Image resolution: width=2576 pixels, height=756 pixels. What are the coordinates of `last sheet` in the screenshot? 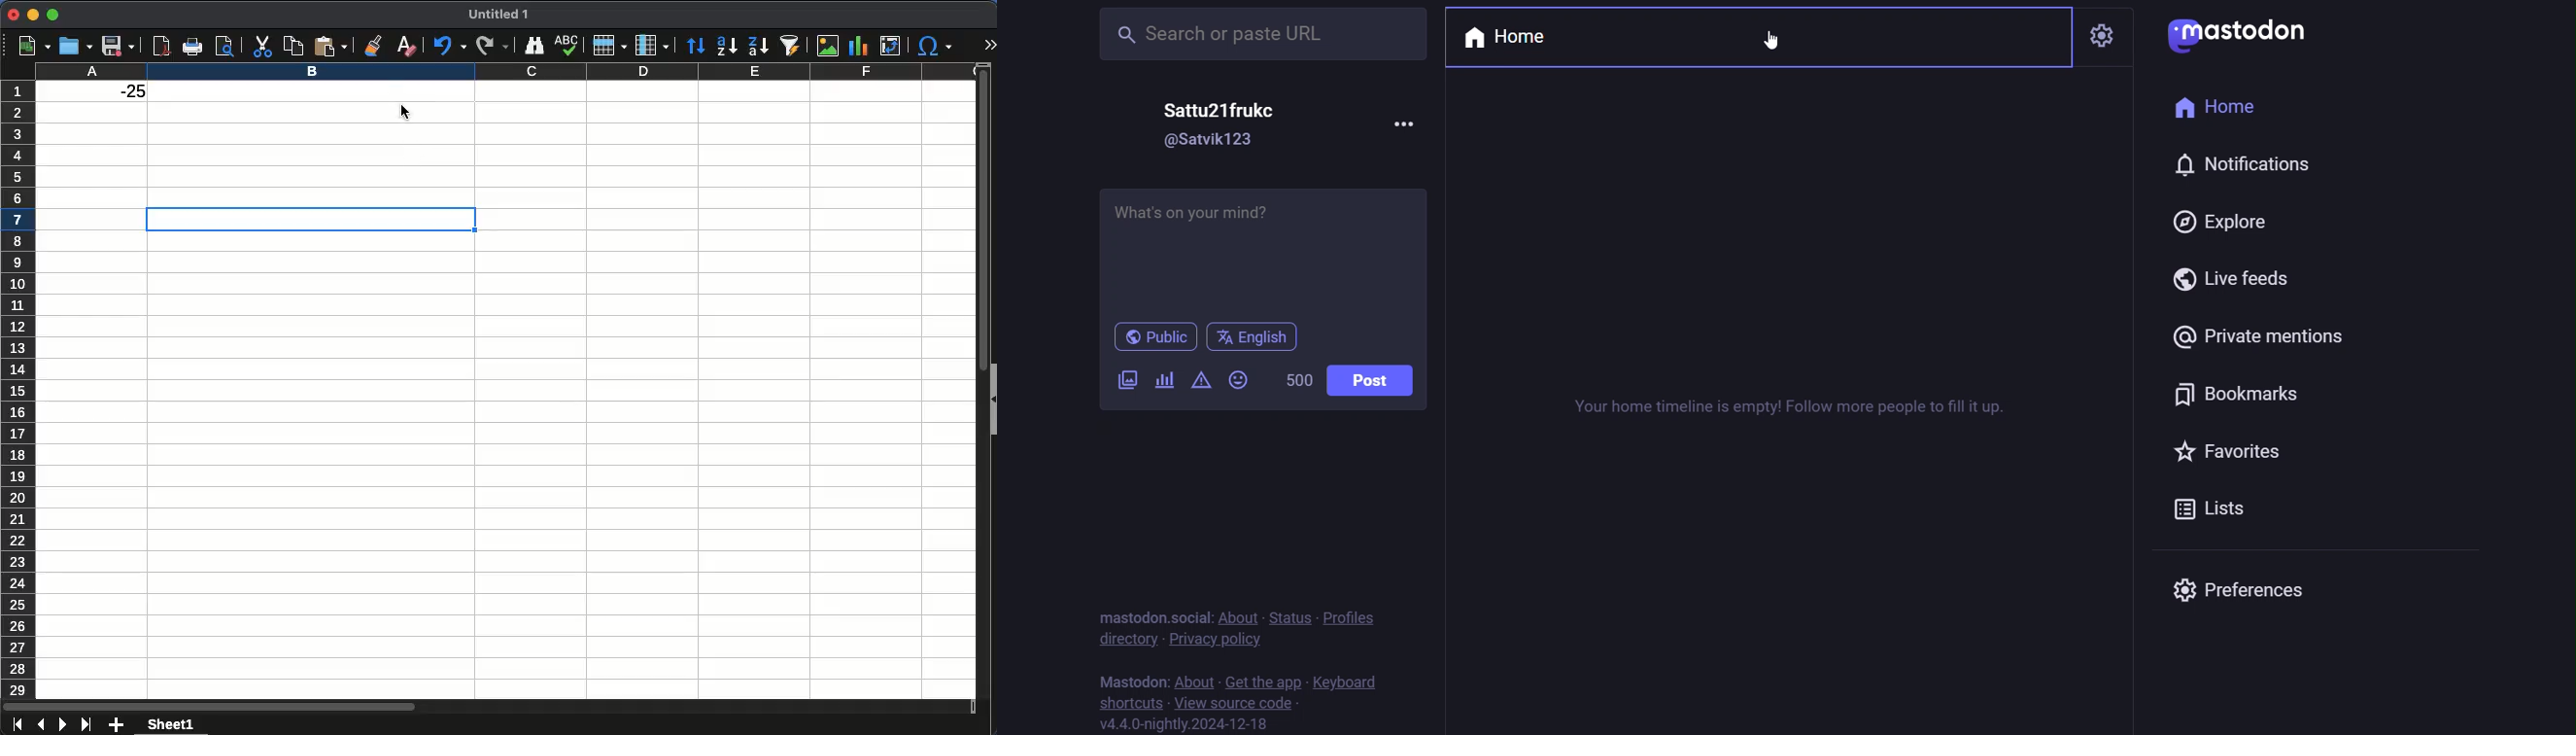 It's located at (86, 724).